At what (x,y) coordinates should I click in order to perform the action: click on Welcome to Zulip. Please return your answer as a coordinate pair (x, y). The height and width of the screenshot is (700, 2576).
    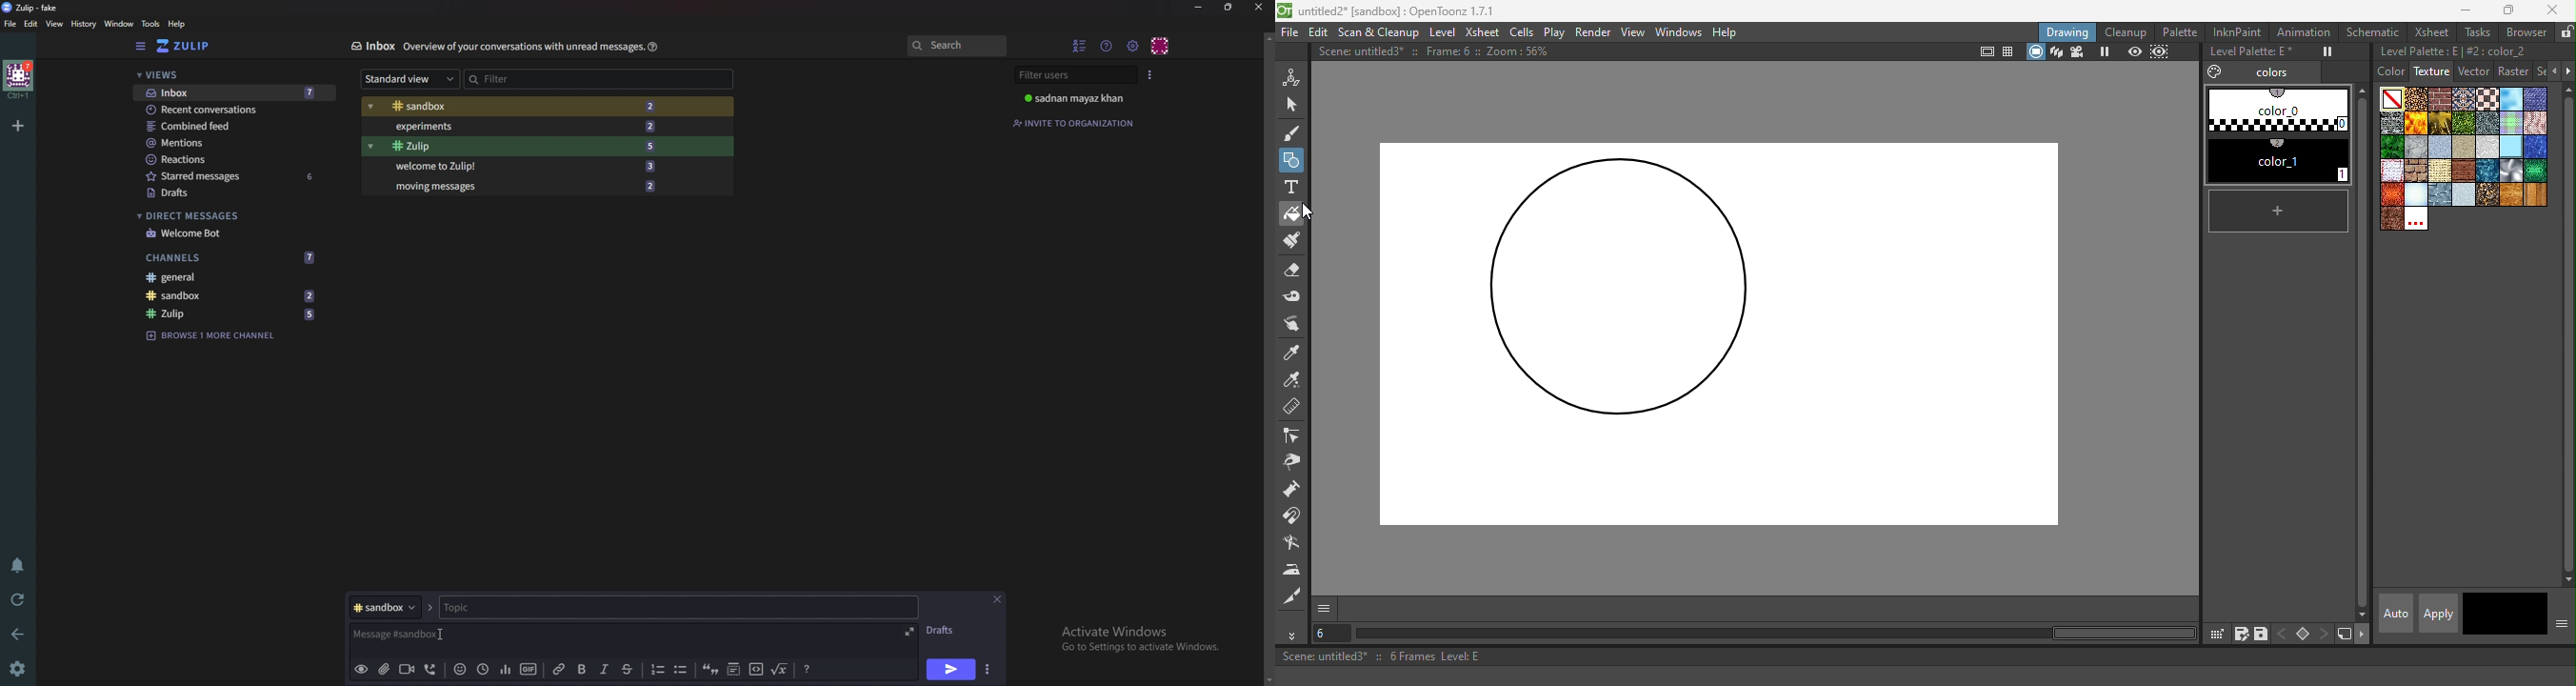
    Looking at the image, I should click on (522, 167).